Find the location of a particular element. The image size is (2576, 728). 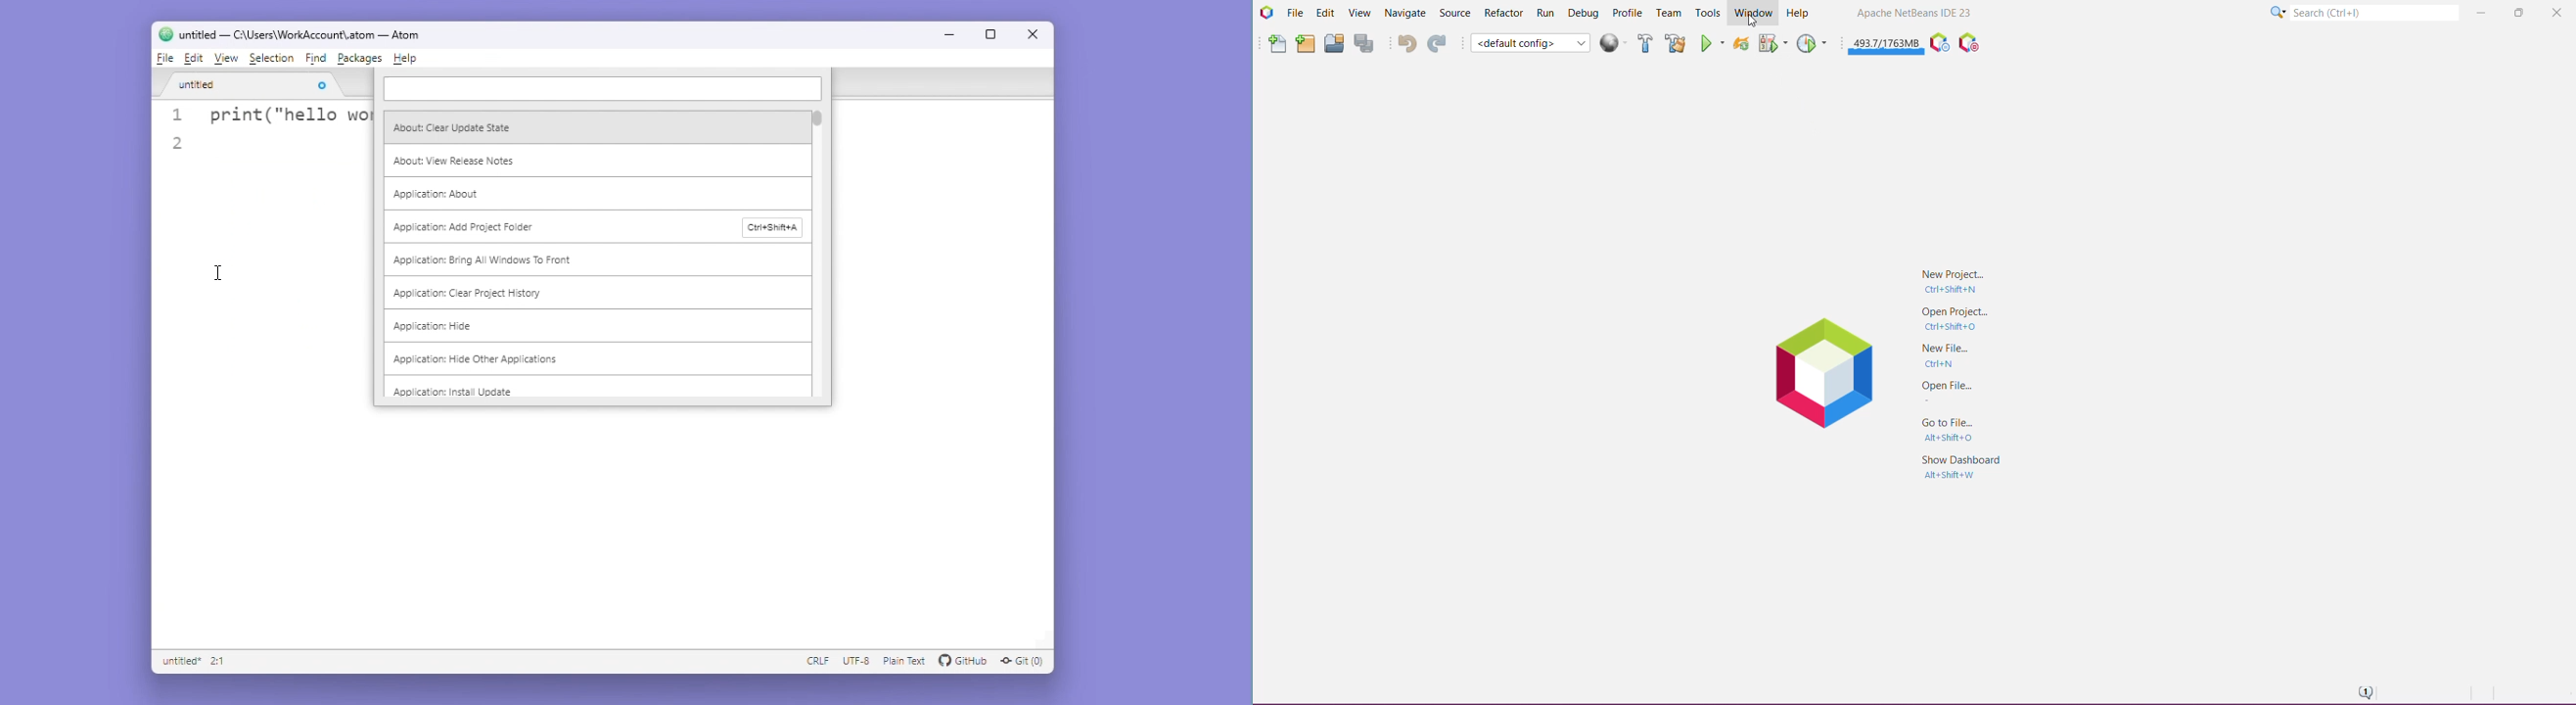

Watch box is located at coordinates (603, 90).